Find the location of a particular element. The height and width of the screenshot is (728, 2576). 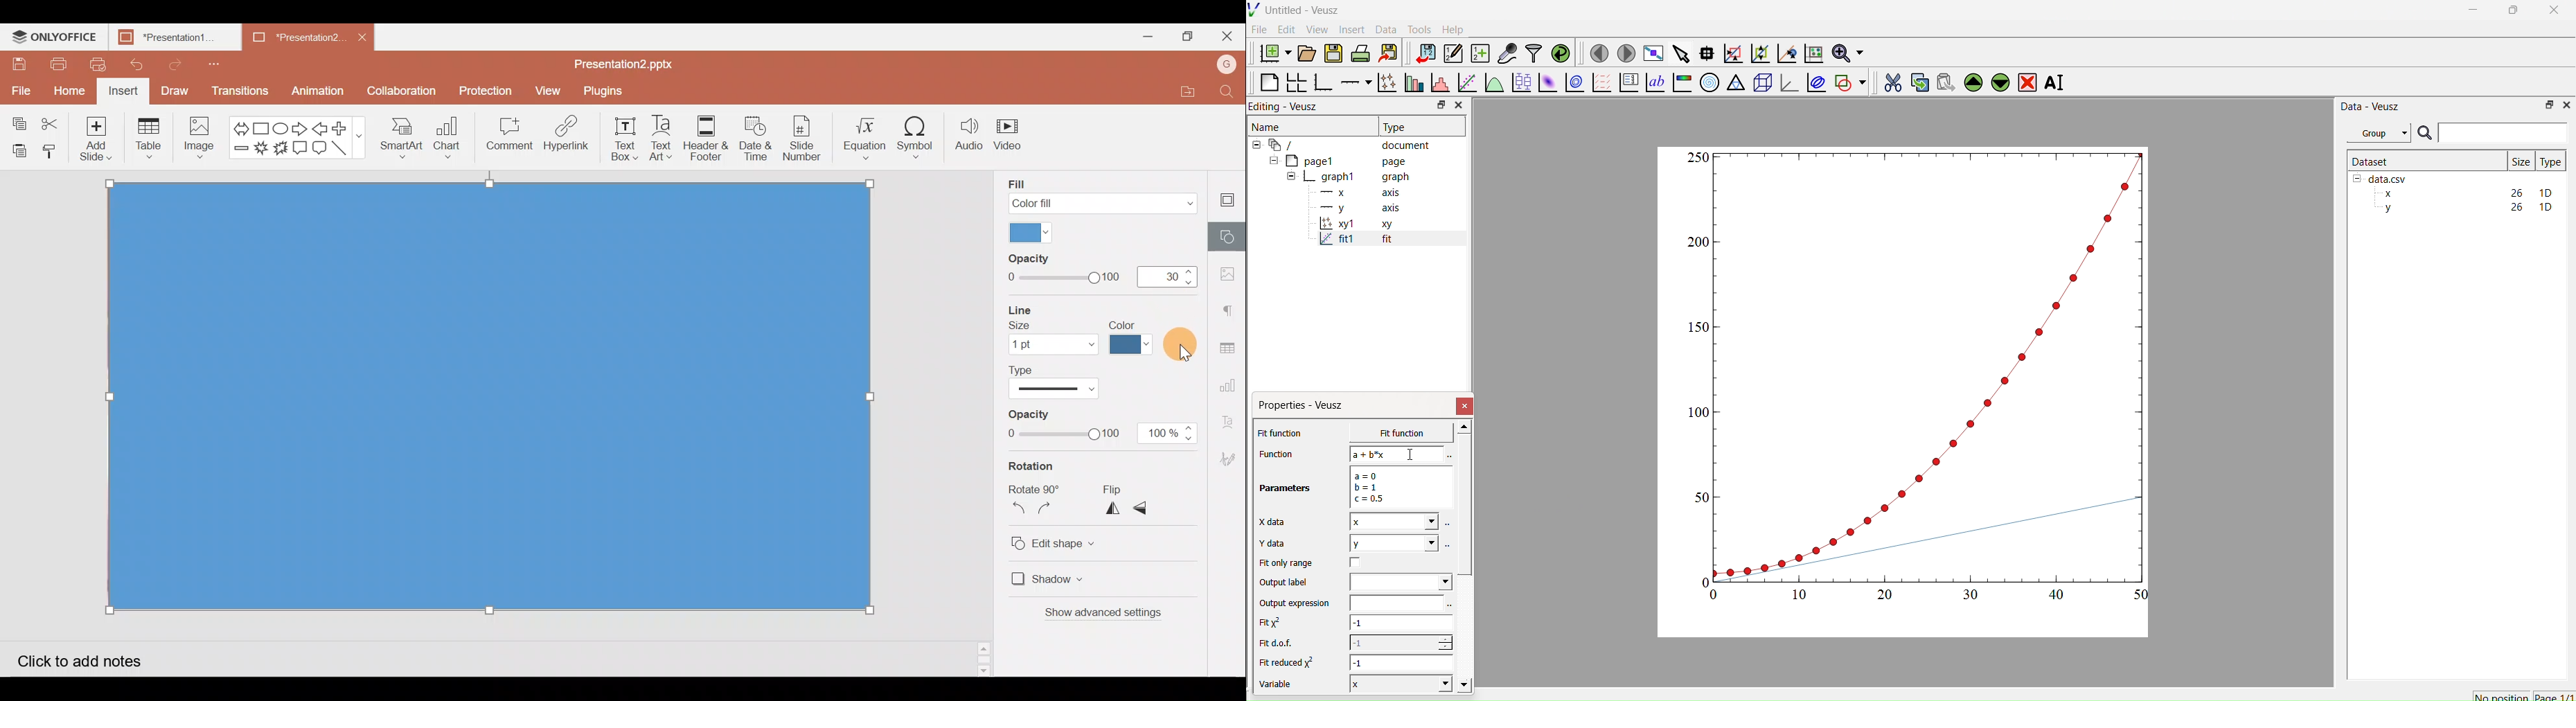

Ellipse is located at coordinates (282, 125).